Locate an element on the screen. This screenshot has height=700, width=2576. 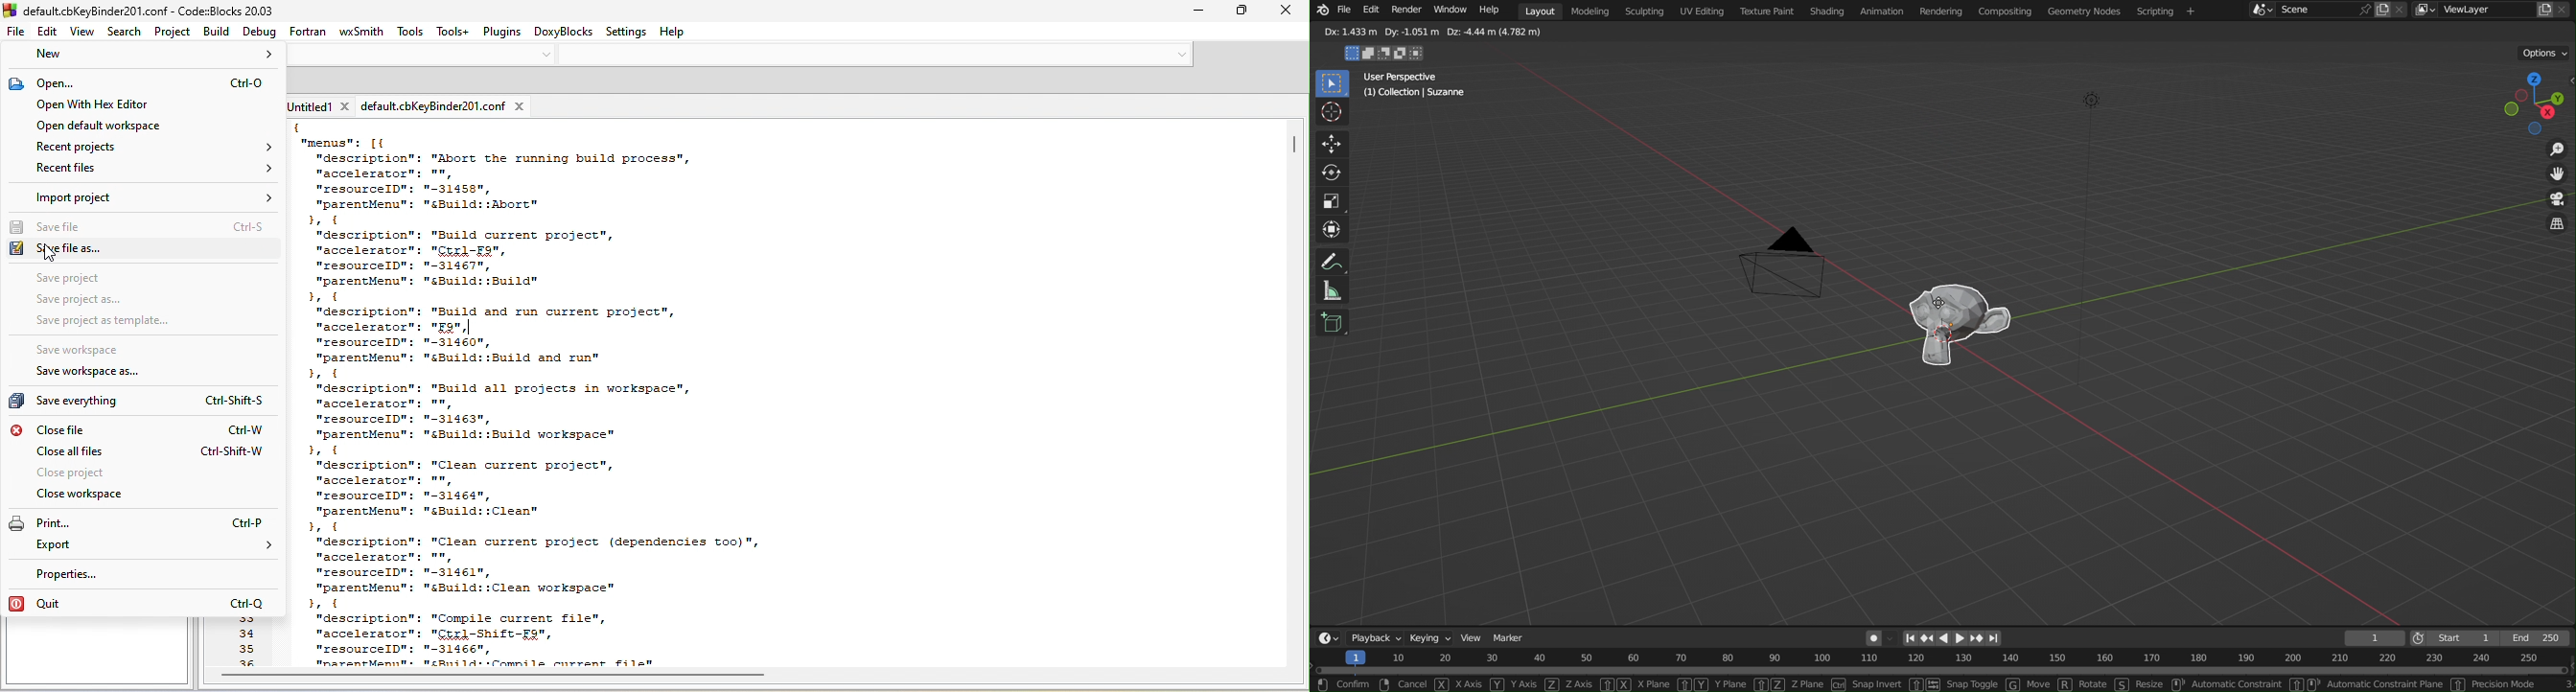
S is located at coordinates (2121, 684).